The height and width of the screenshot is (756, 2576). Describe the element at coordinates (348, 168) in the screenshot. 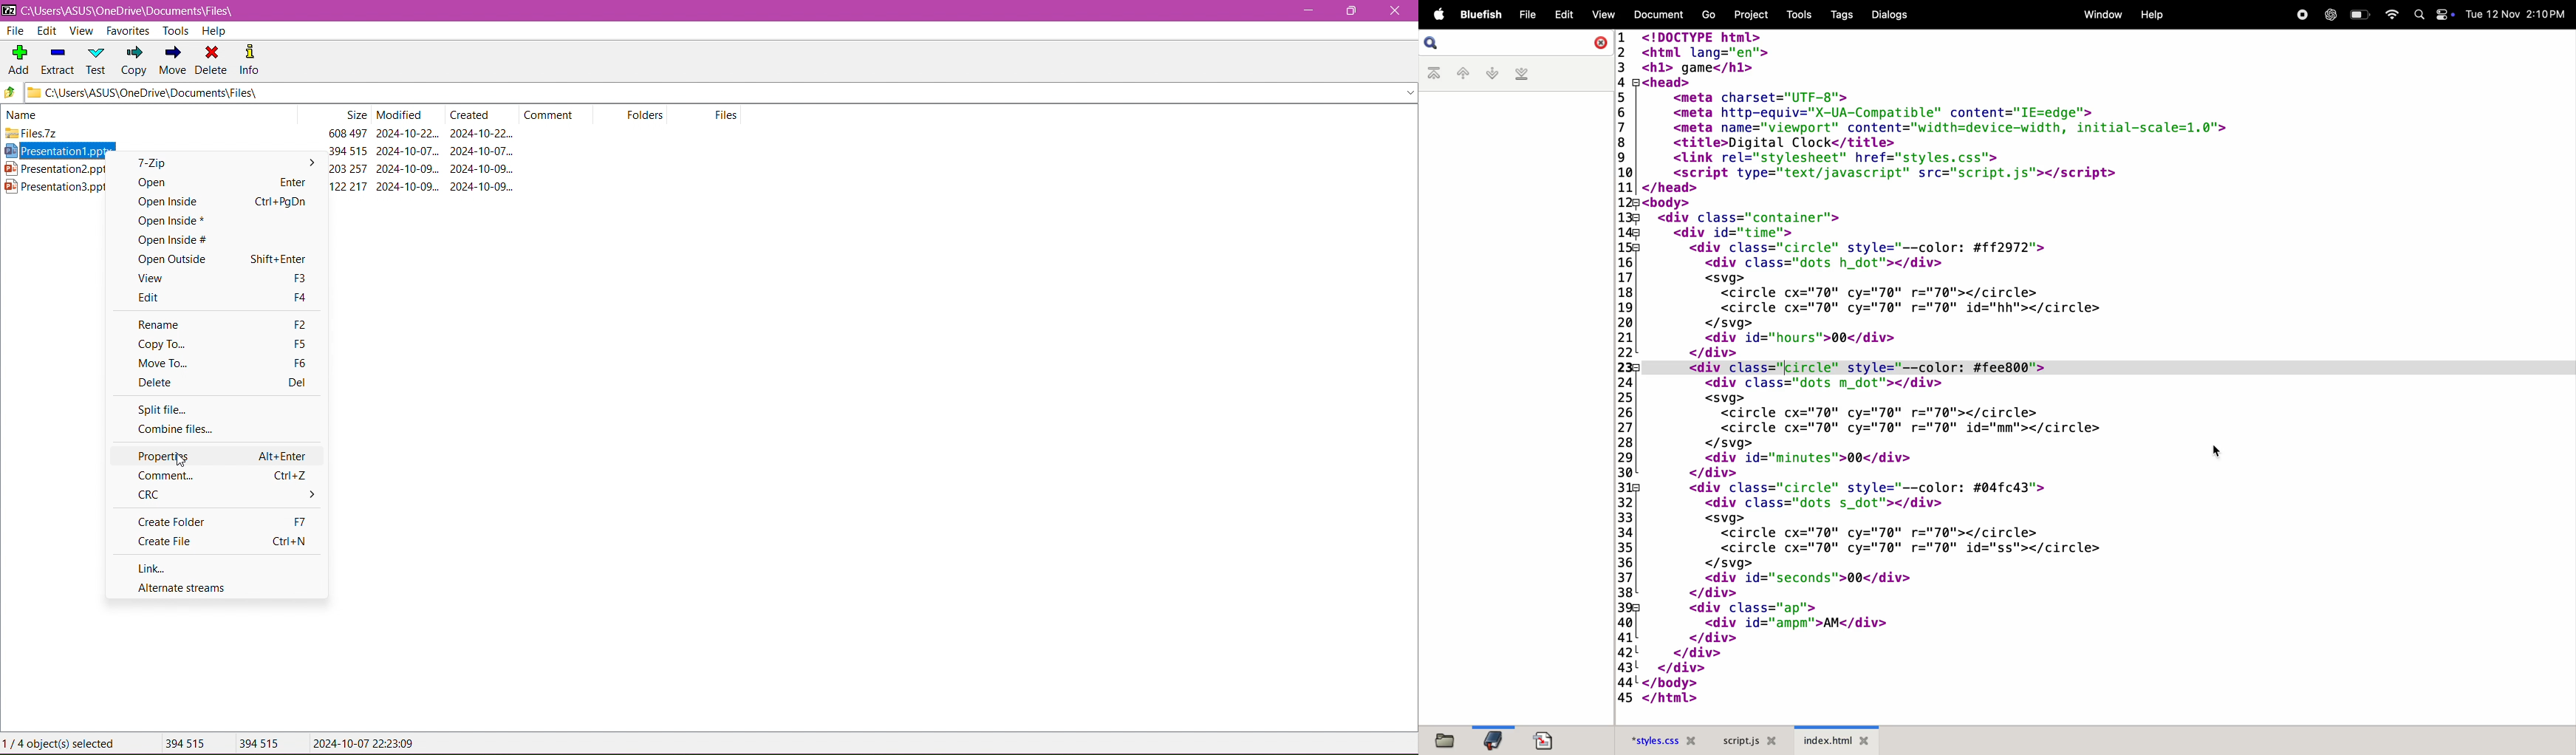

I see `203 257` at that location.